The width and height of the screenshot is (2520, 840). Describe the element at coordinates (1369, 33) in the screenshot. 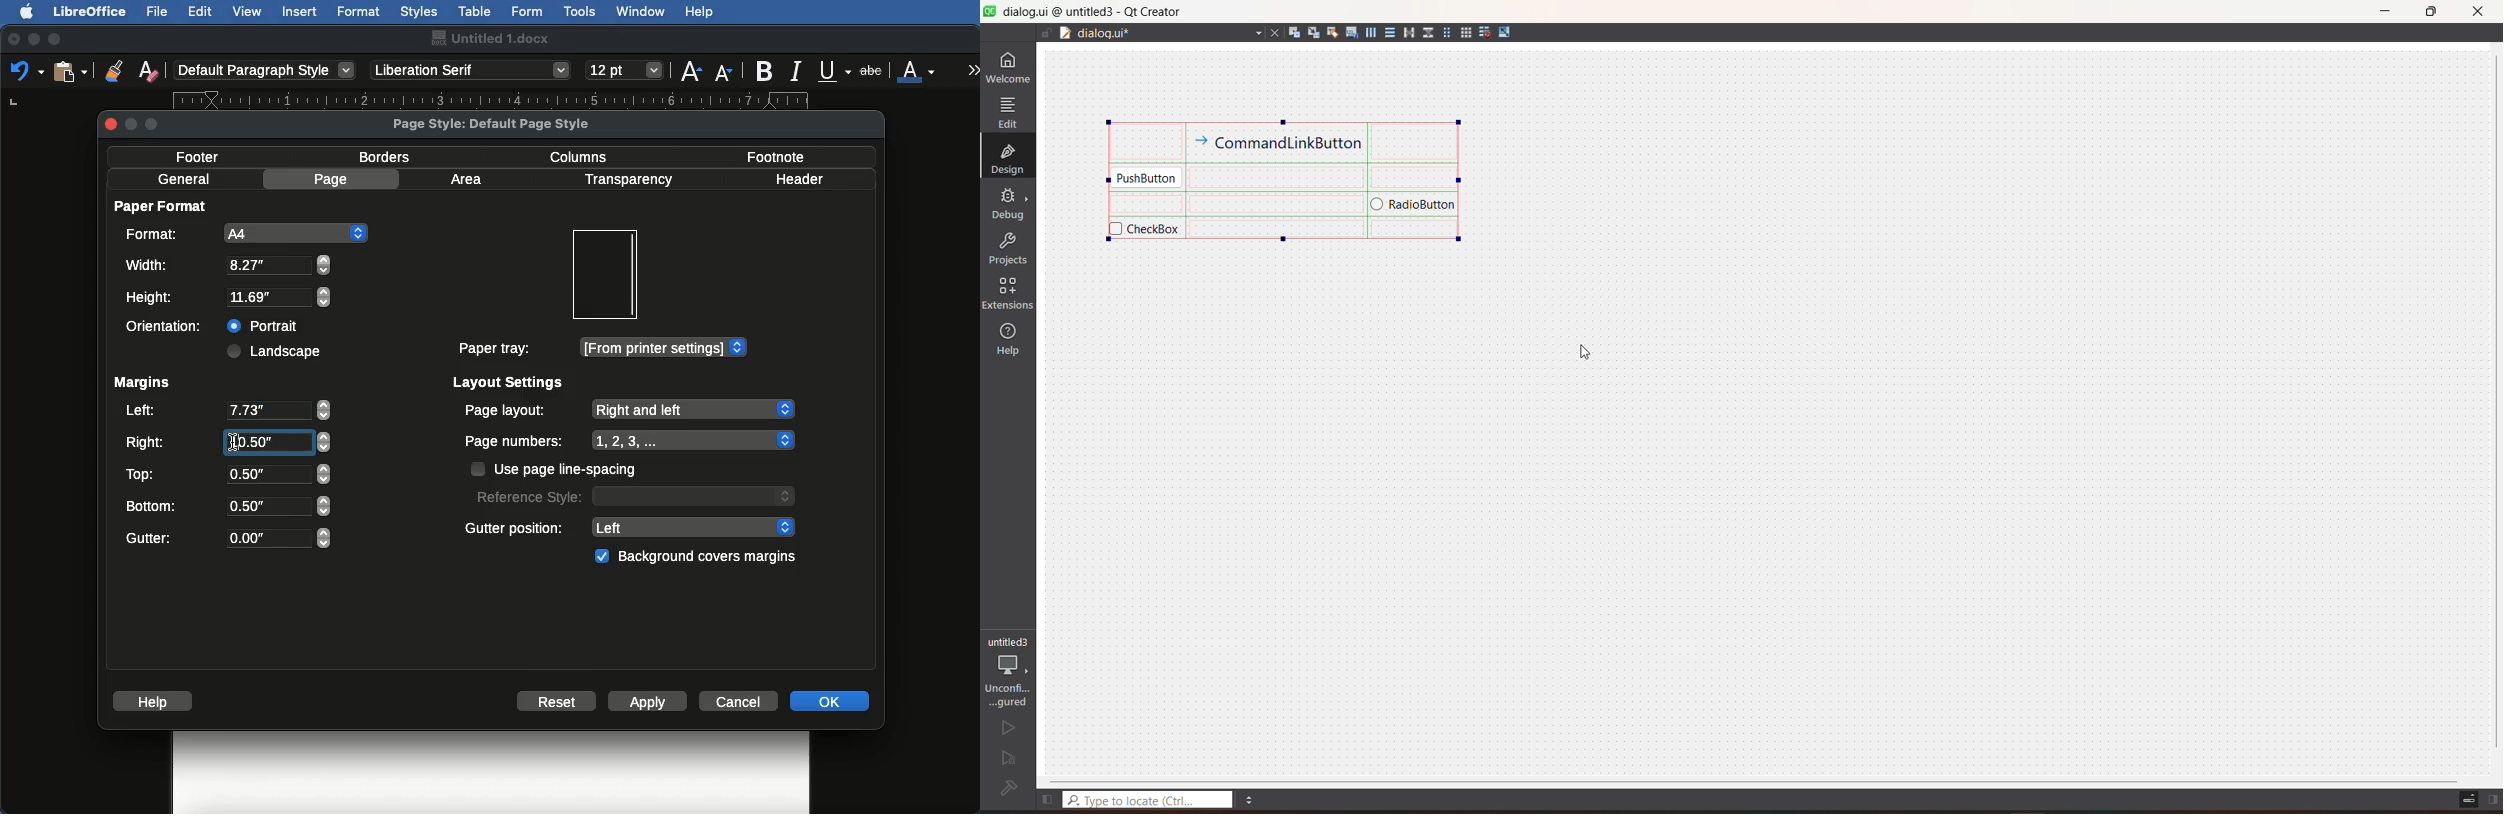

I see `layout horizontally` at that location.